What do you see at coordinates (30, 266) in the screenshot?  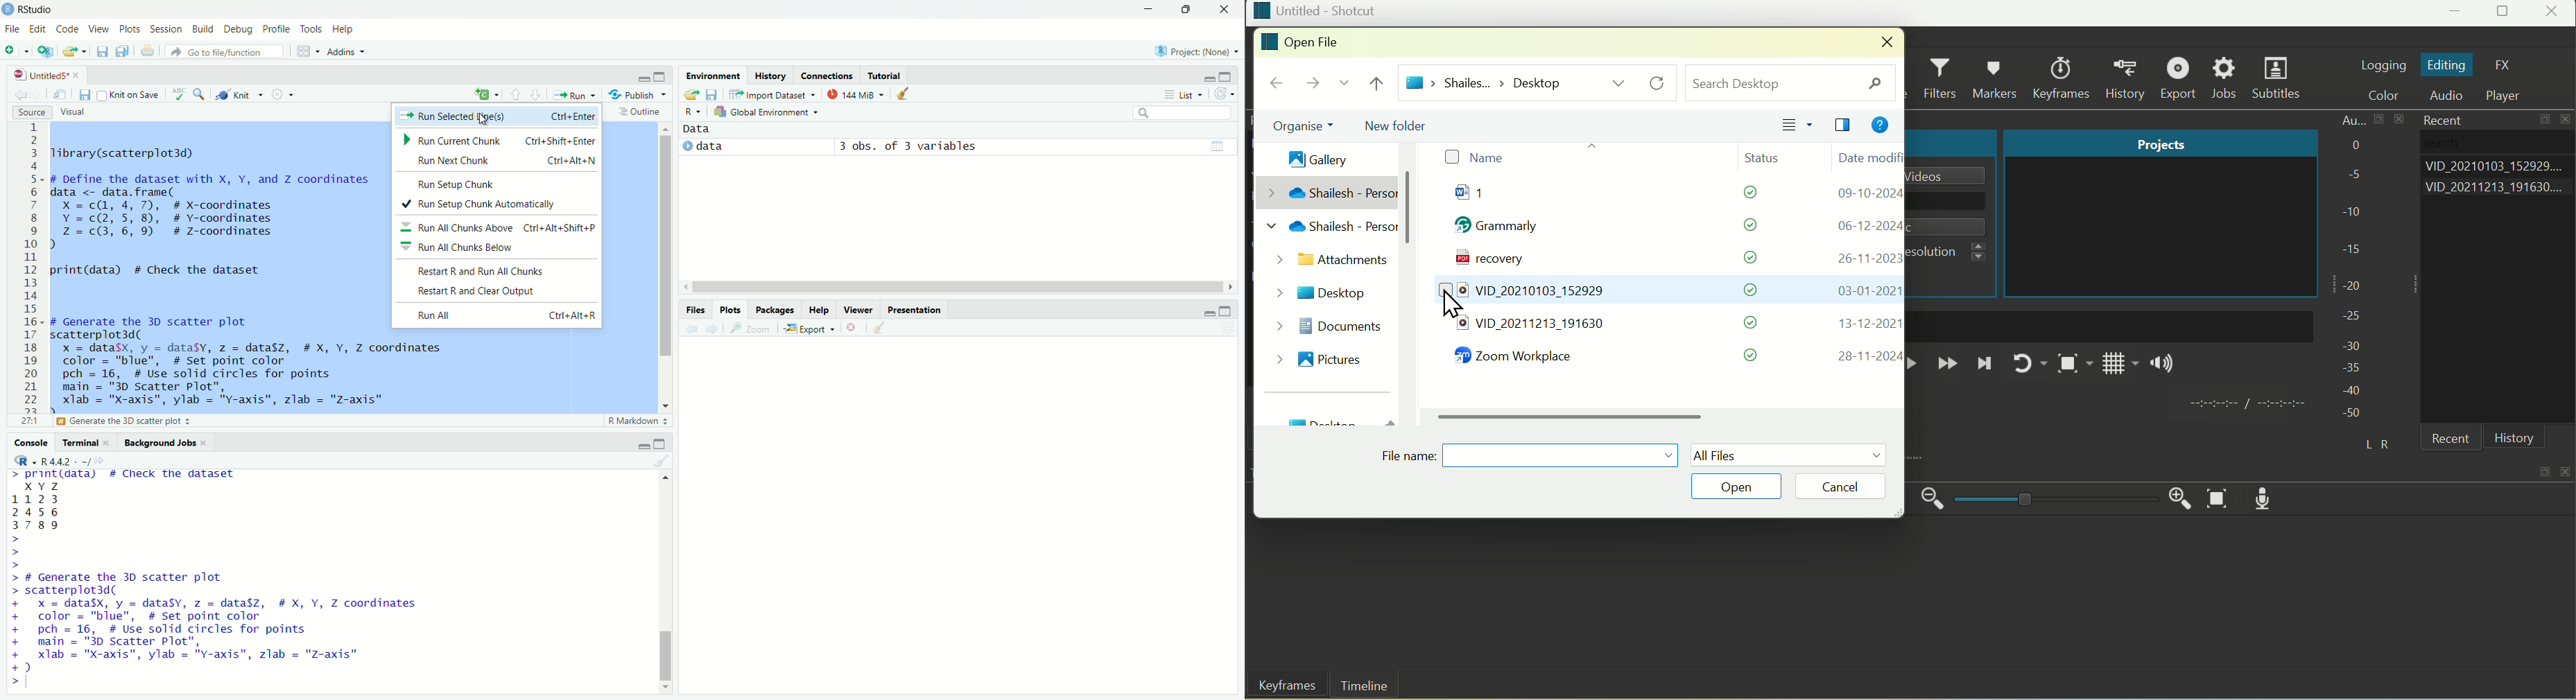 I see `line numbers` at bounding box center [30, 266].